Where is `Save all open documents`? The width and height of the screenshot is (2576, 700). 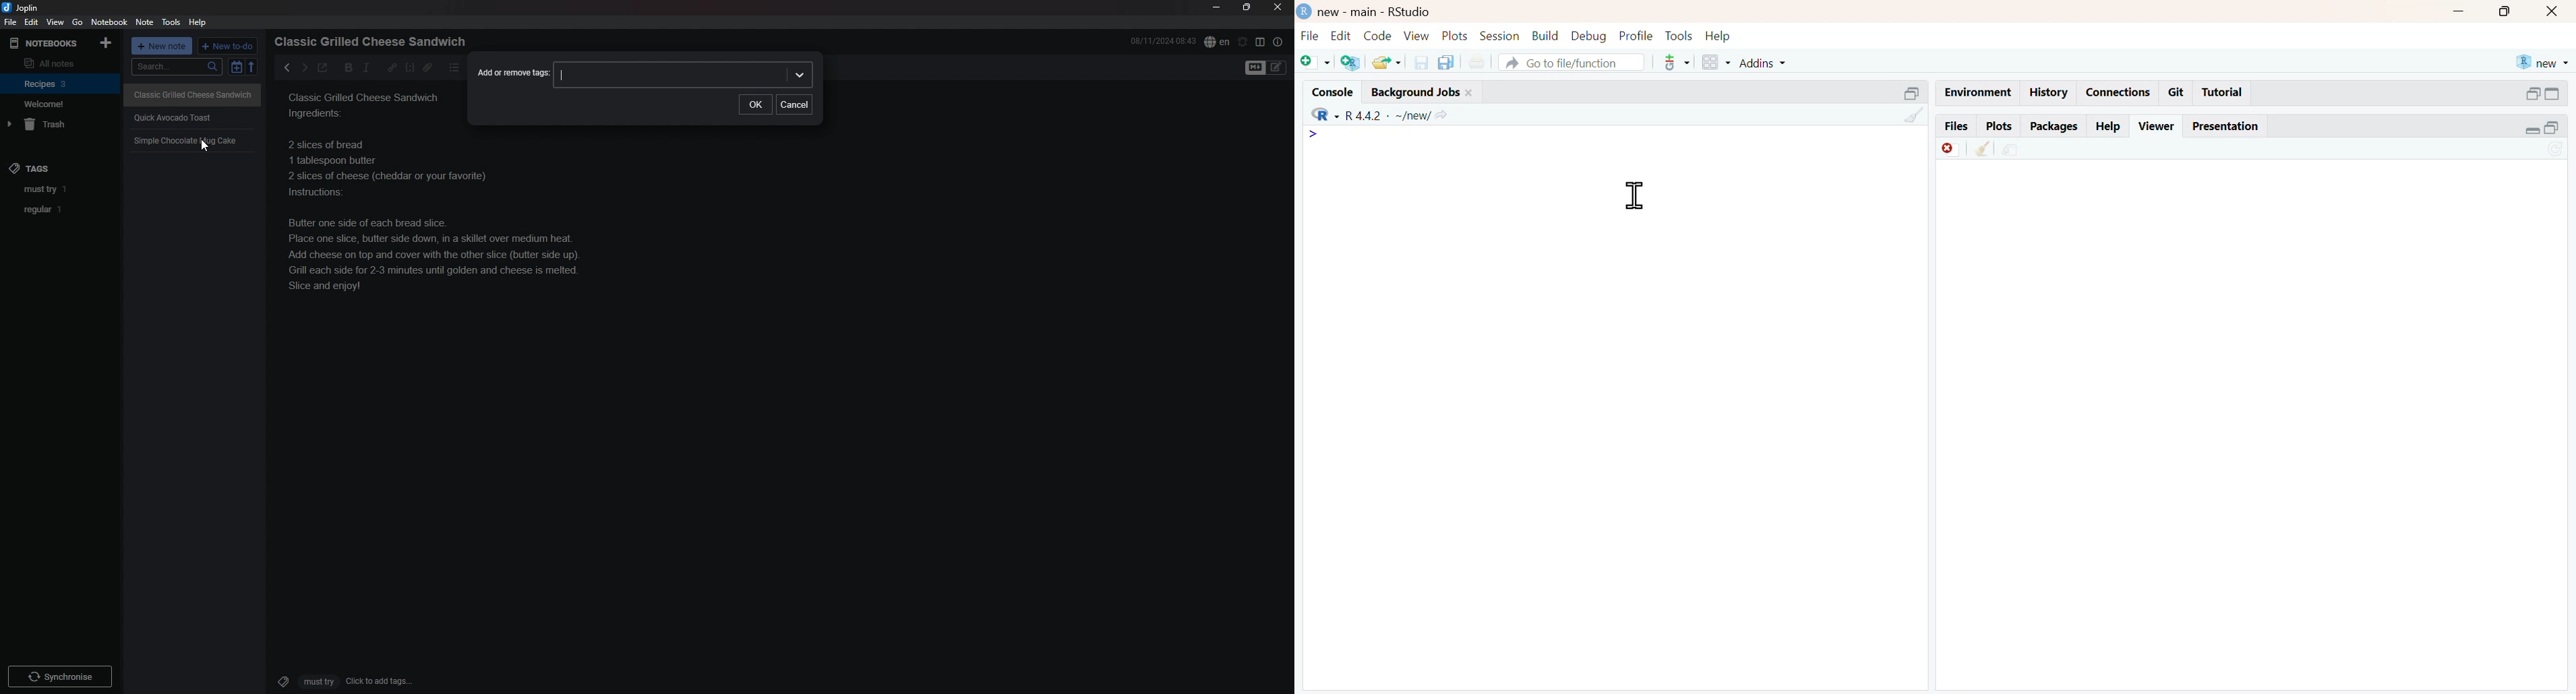
Save all open documents is located at coordinates (1446, 62).